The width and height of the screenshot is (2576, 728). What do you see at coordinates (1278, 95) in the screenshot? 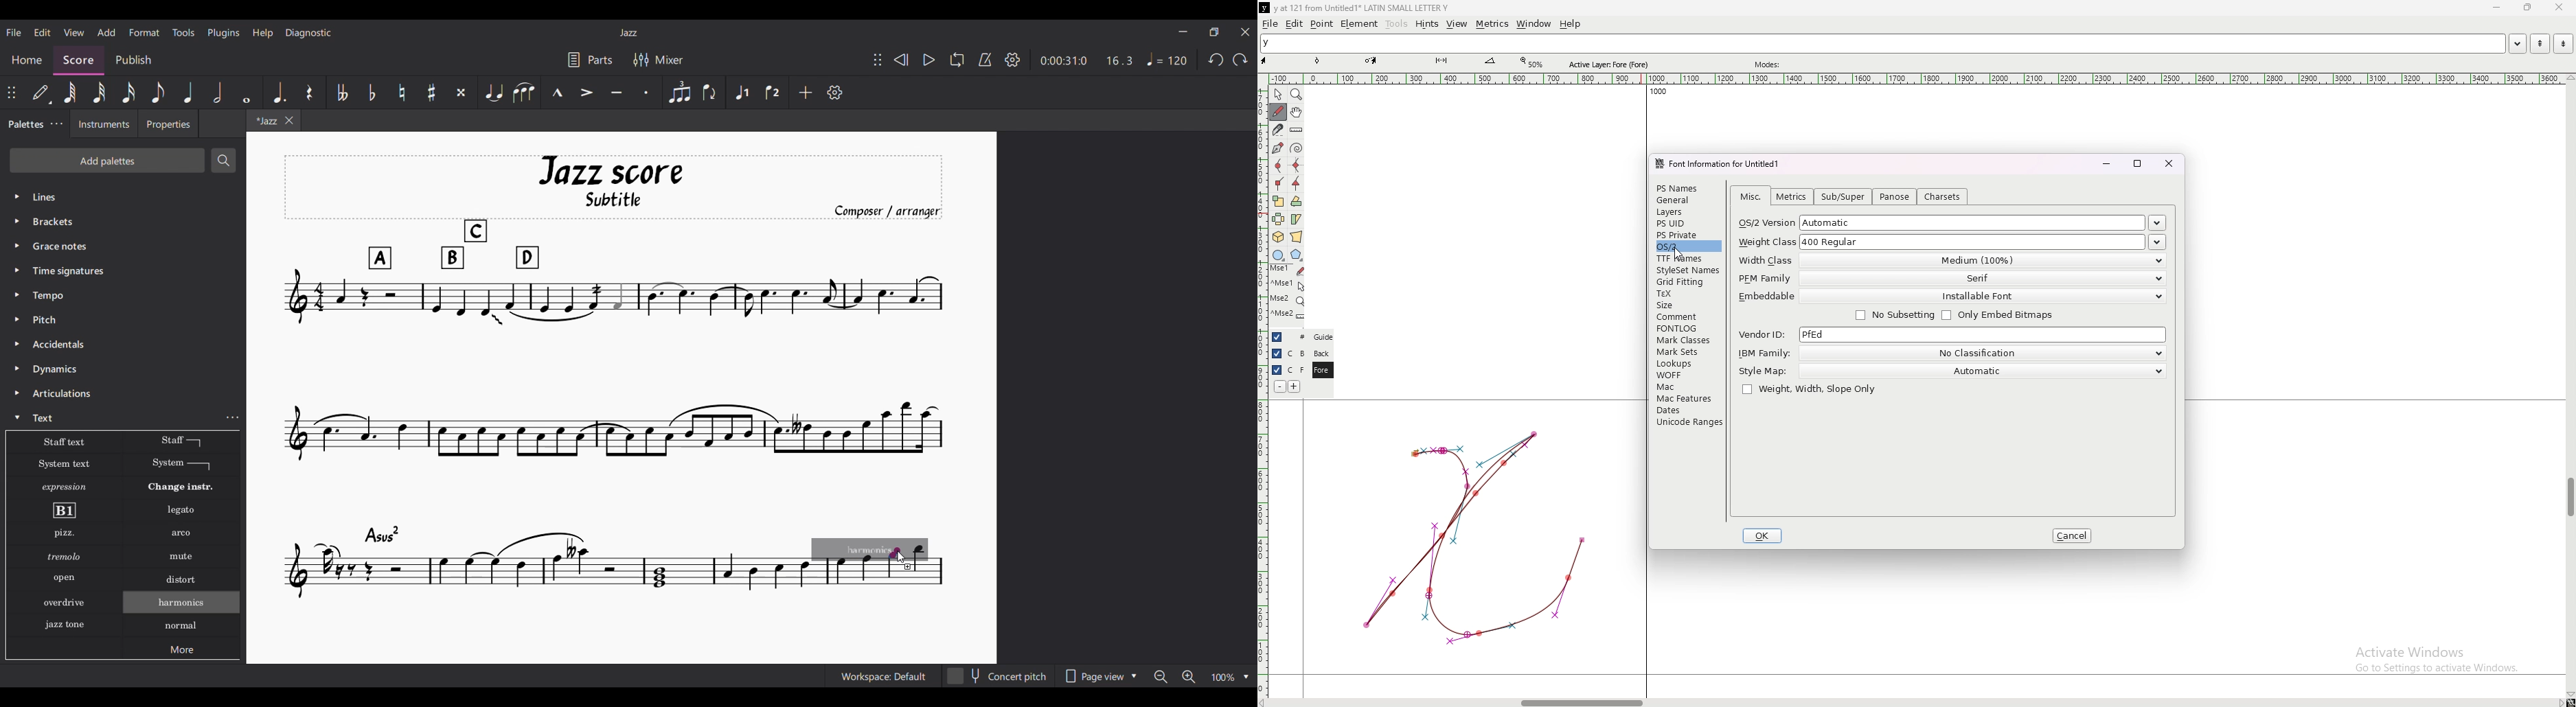
I see `pointer` at bounding box center [1278, 95].